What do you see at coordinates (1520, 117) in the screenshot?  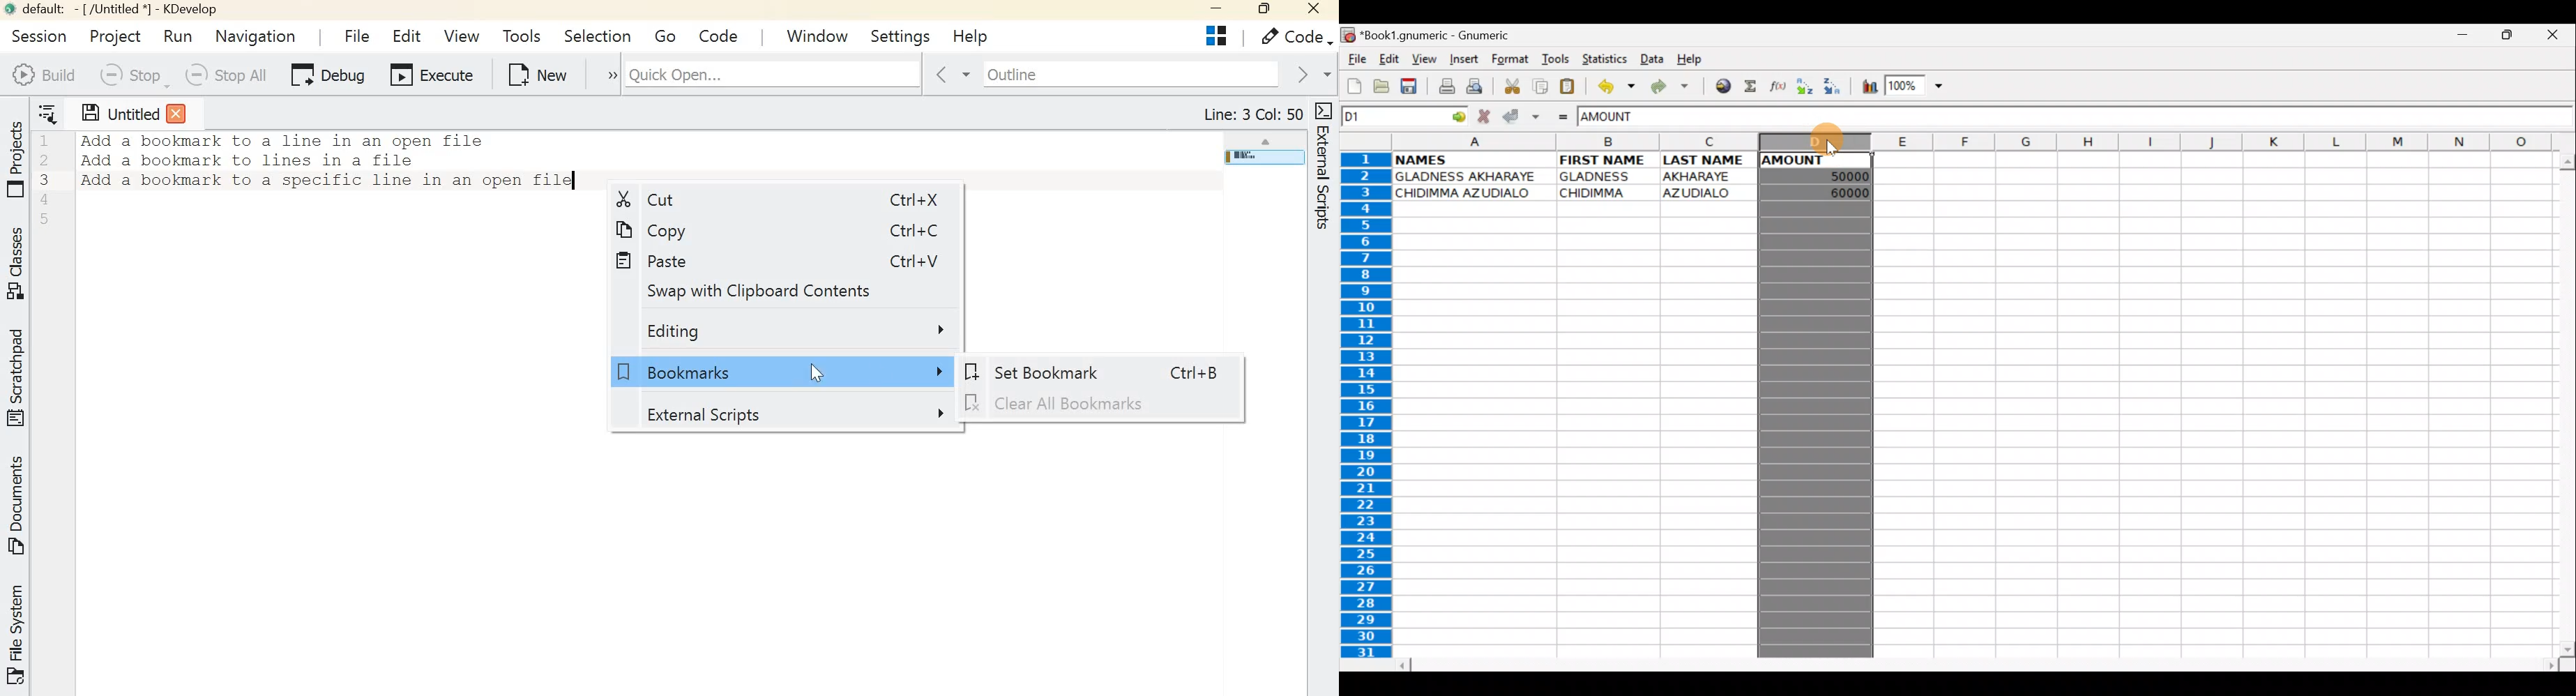 I see `Accept change` at bounding box center [1520, 117].